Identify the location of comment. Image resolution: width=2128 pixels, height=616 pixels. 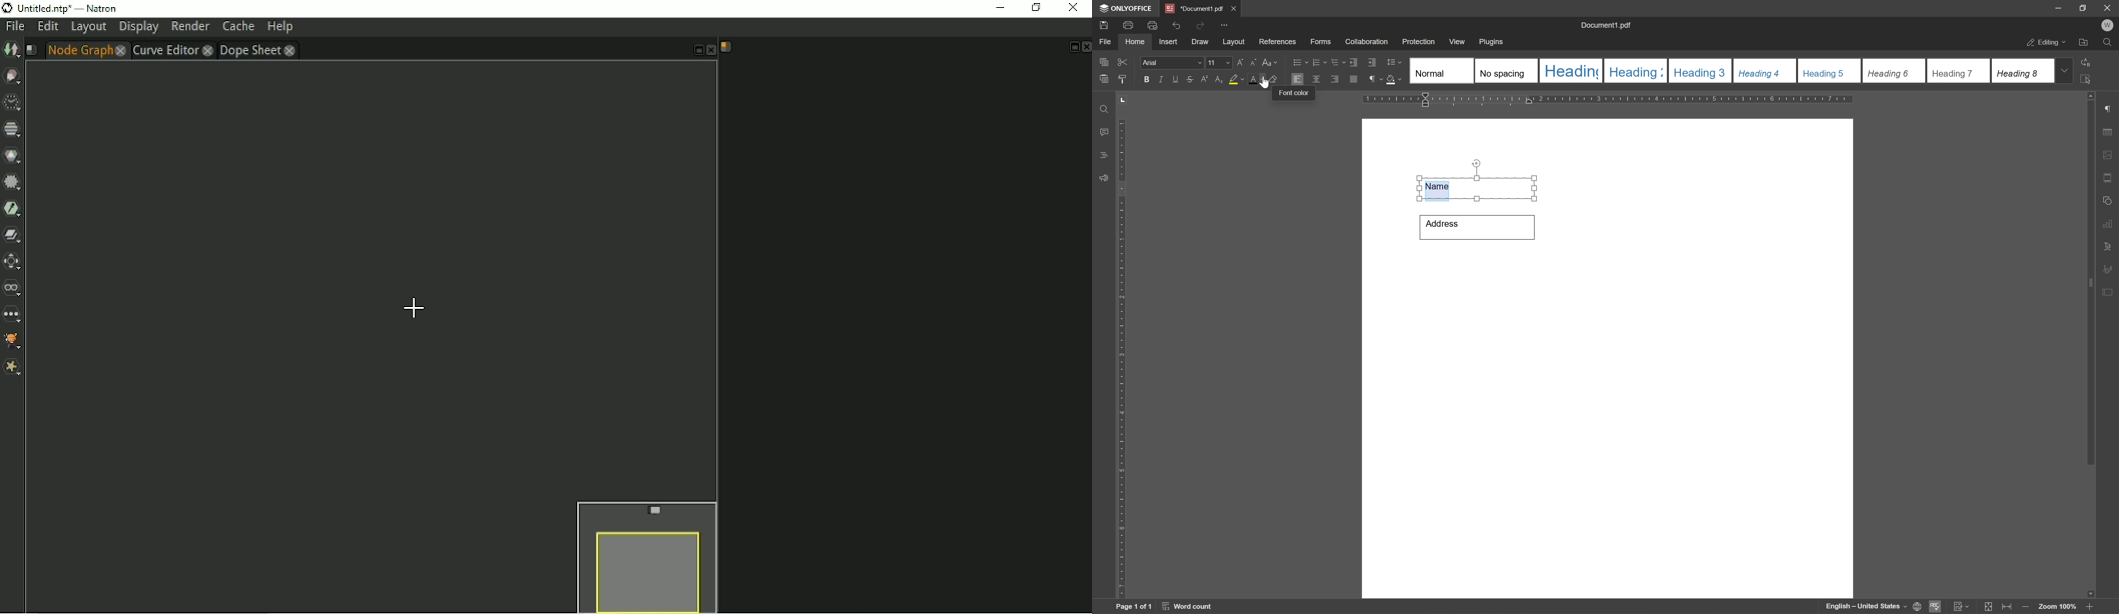
(1102, 131).